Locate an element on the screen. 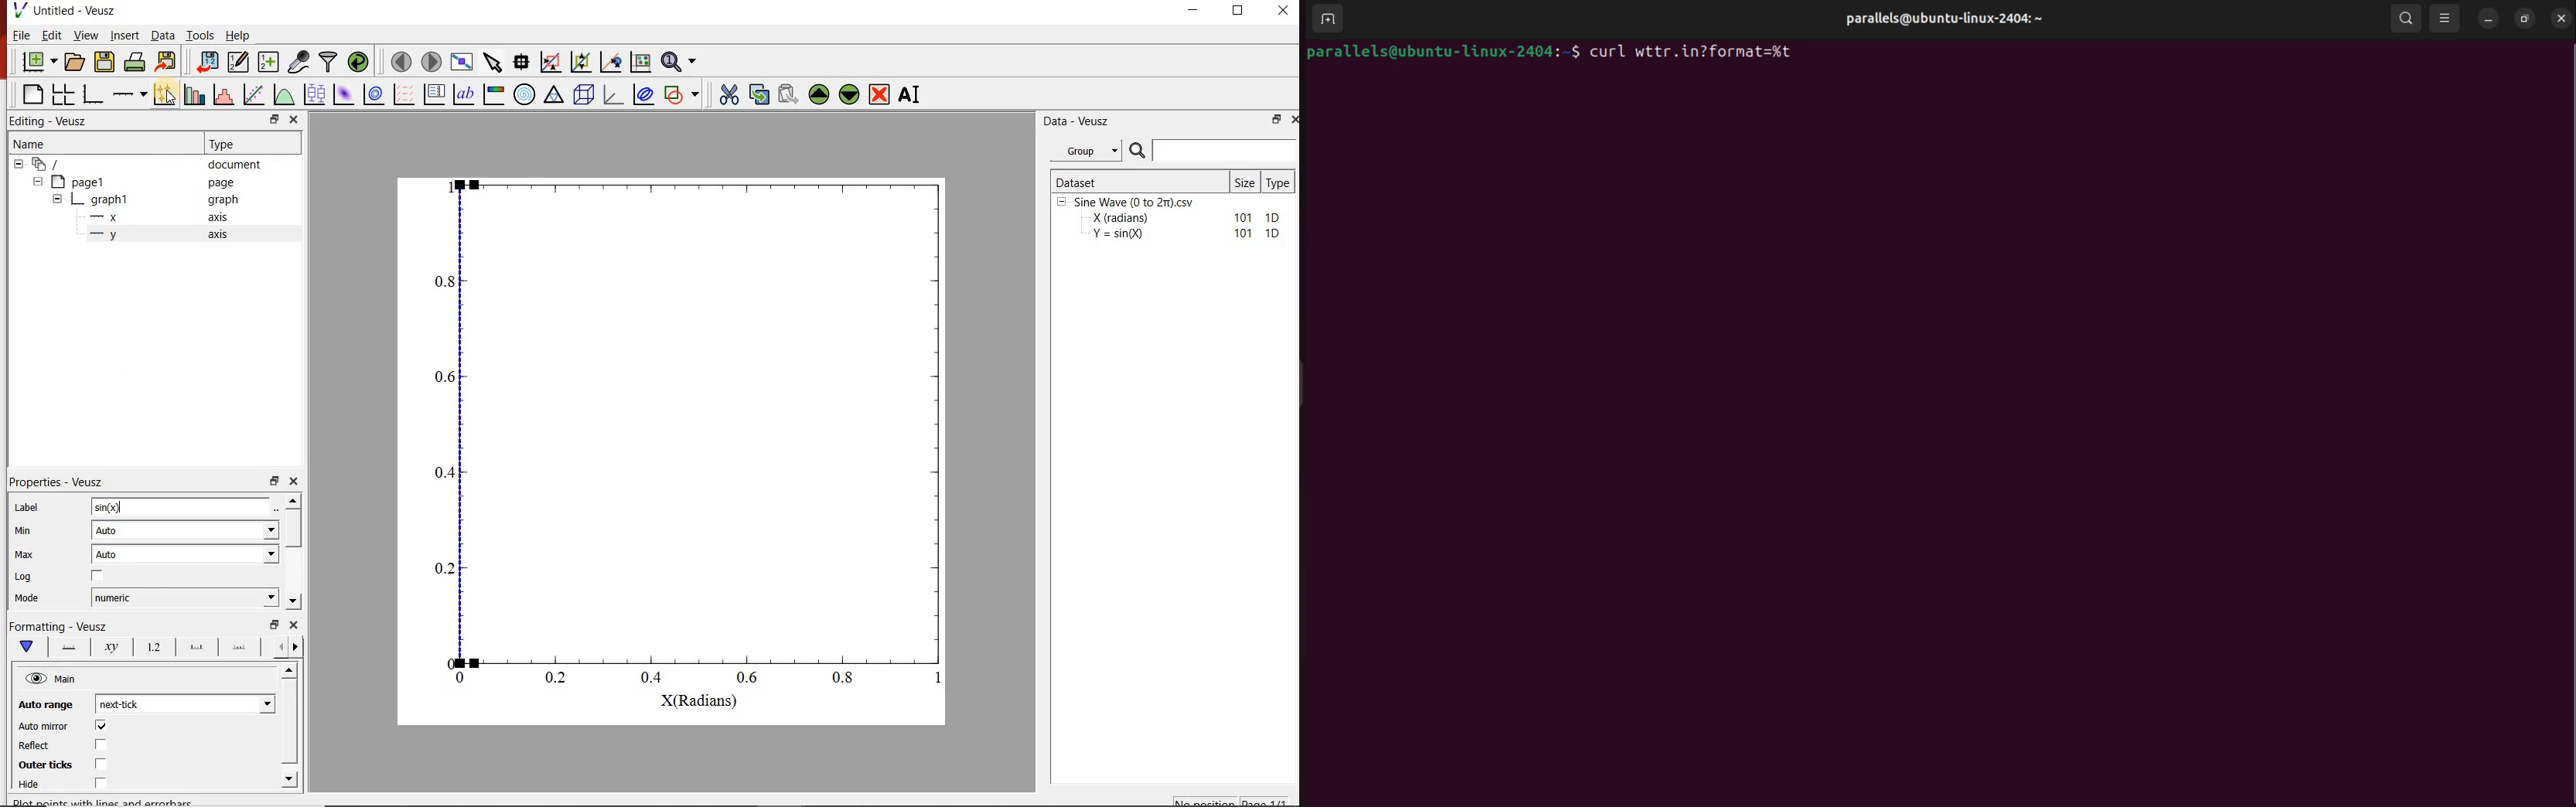 This screenshot has width=2576, height=812. import data into veusz is located at coordinates (206, 61).